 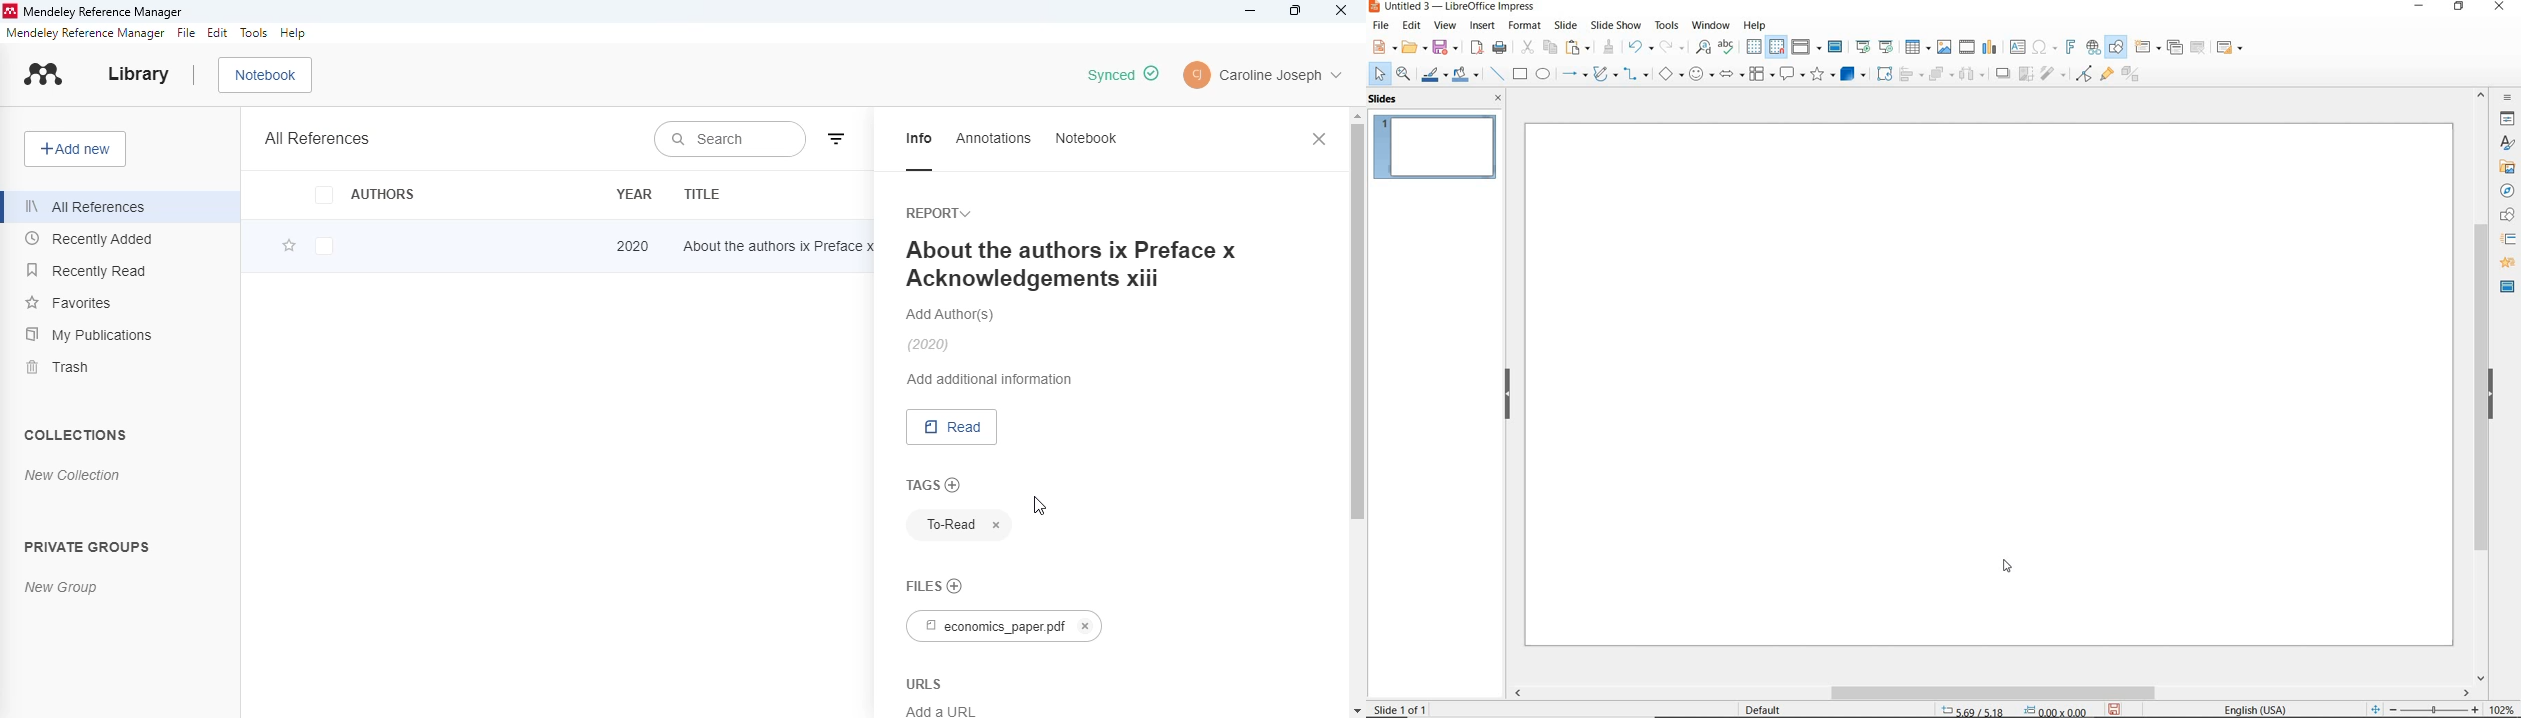 What do you see at coordinates (1577, 47) in the screenshot?
I see `PASTE` at bounding box center [1577, 47].